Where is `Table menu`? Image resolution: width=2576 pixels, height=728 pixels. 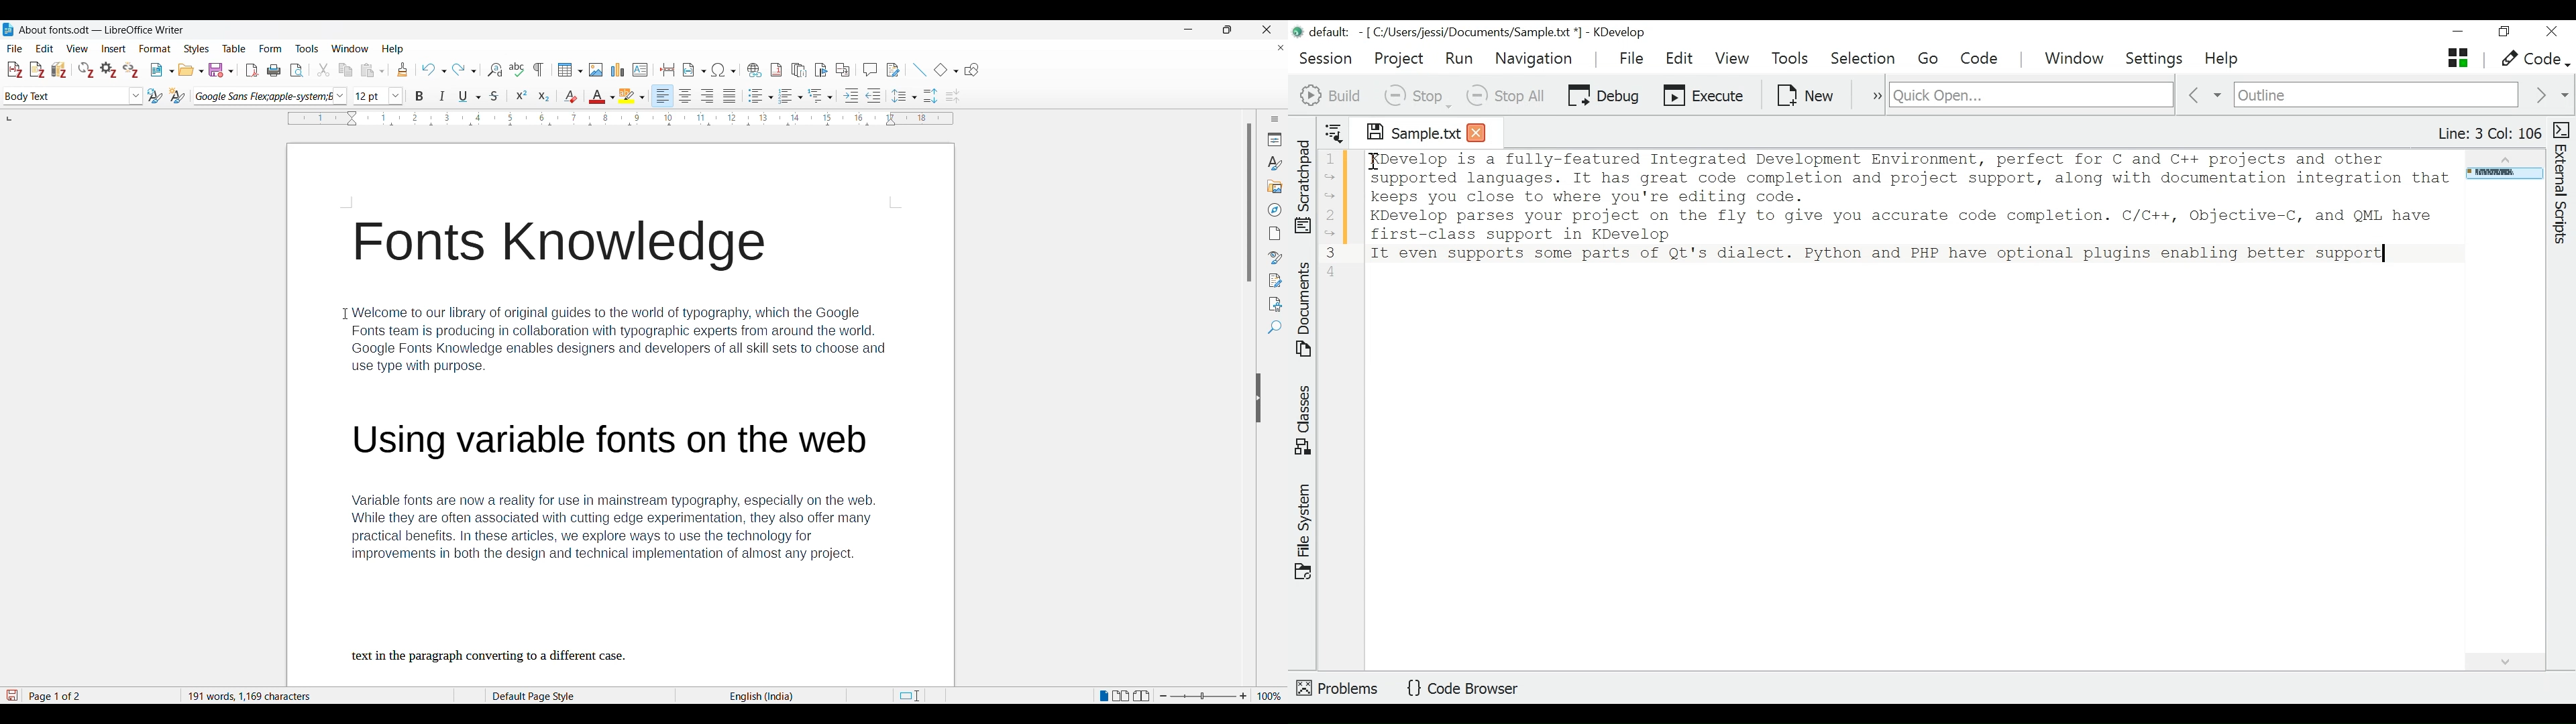
Table menu is located at coordinates (234, 49).